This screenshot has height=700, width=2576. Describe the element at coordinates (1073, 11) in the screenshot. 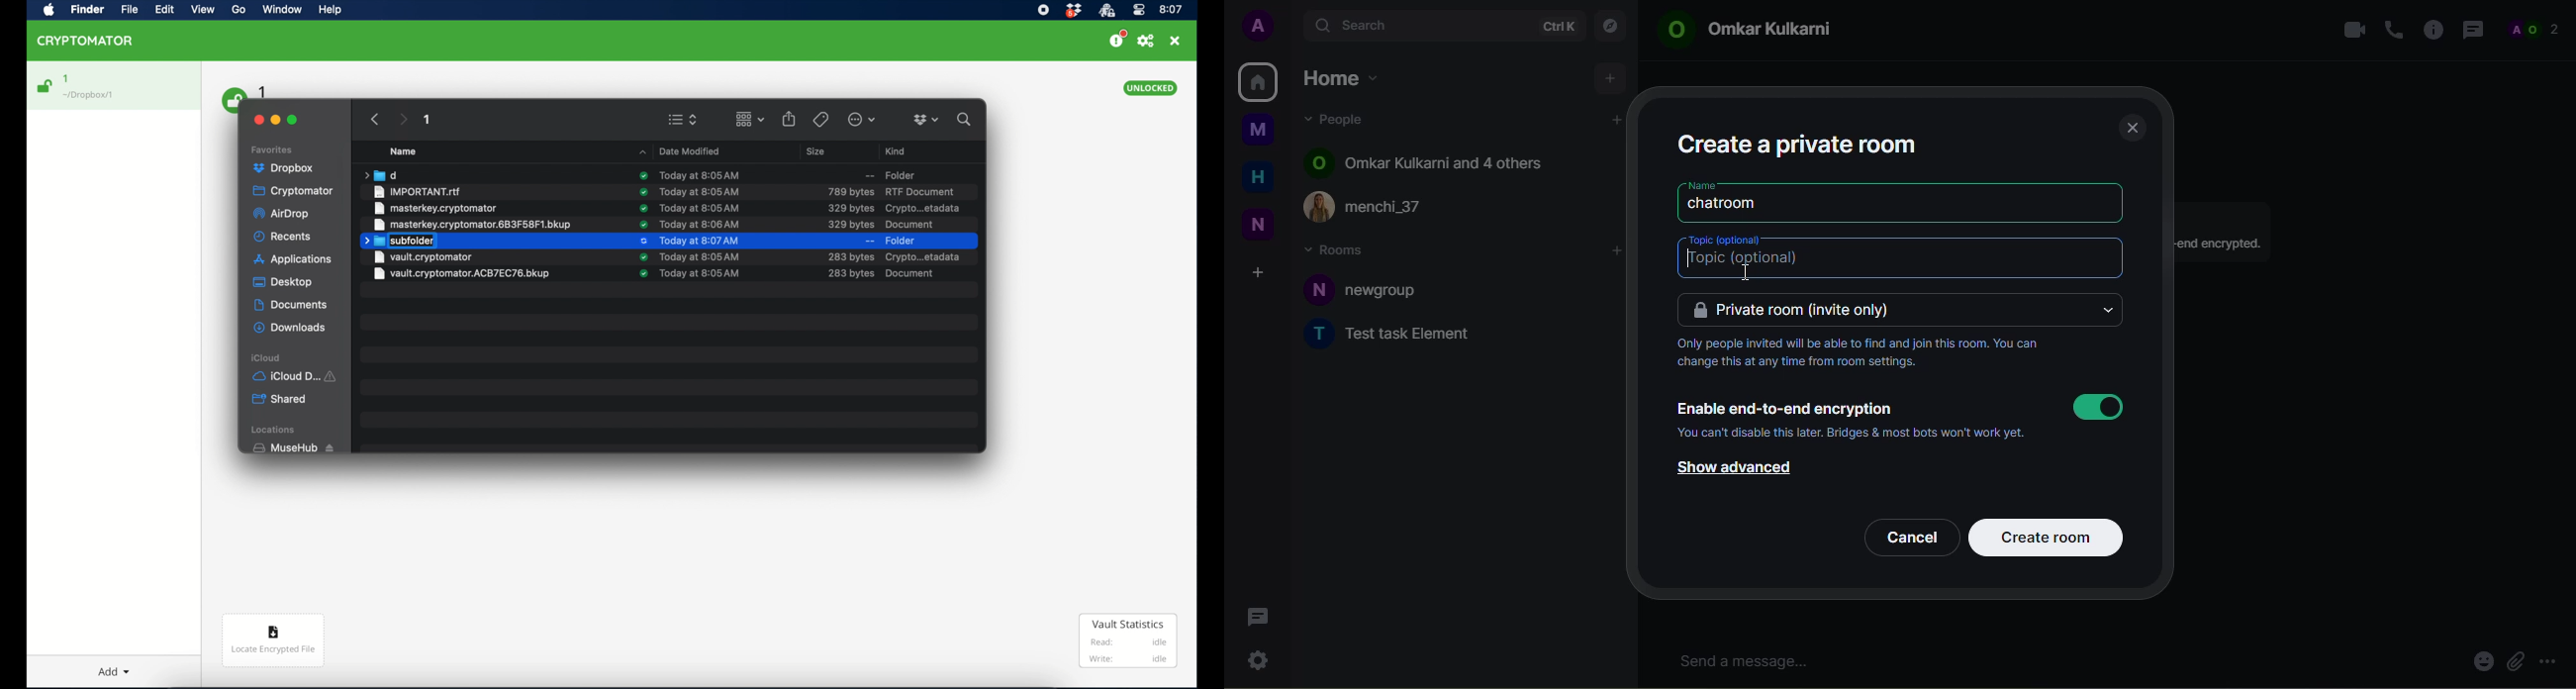

I see `dropbox icon` at that location.